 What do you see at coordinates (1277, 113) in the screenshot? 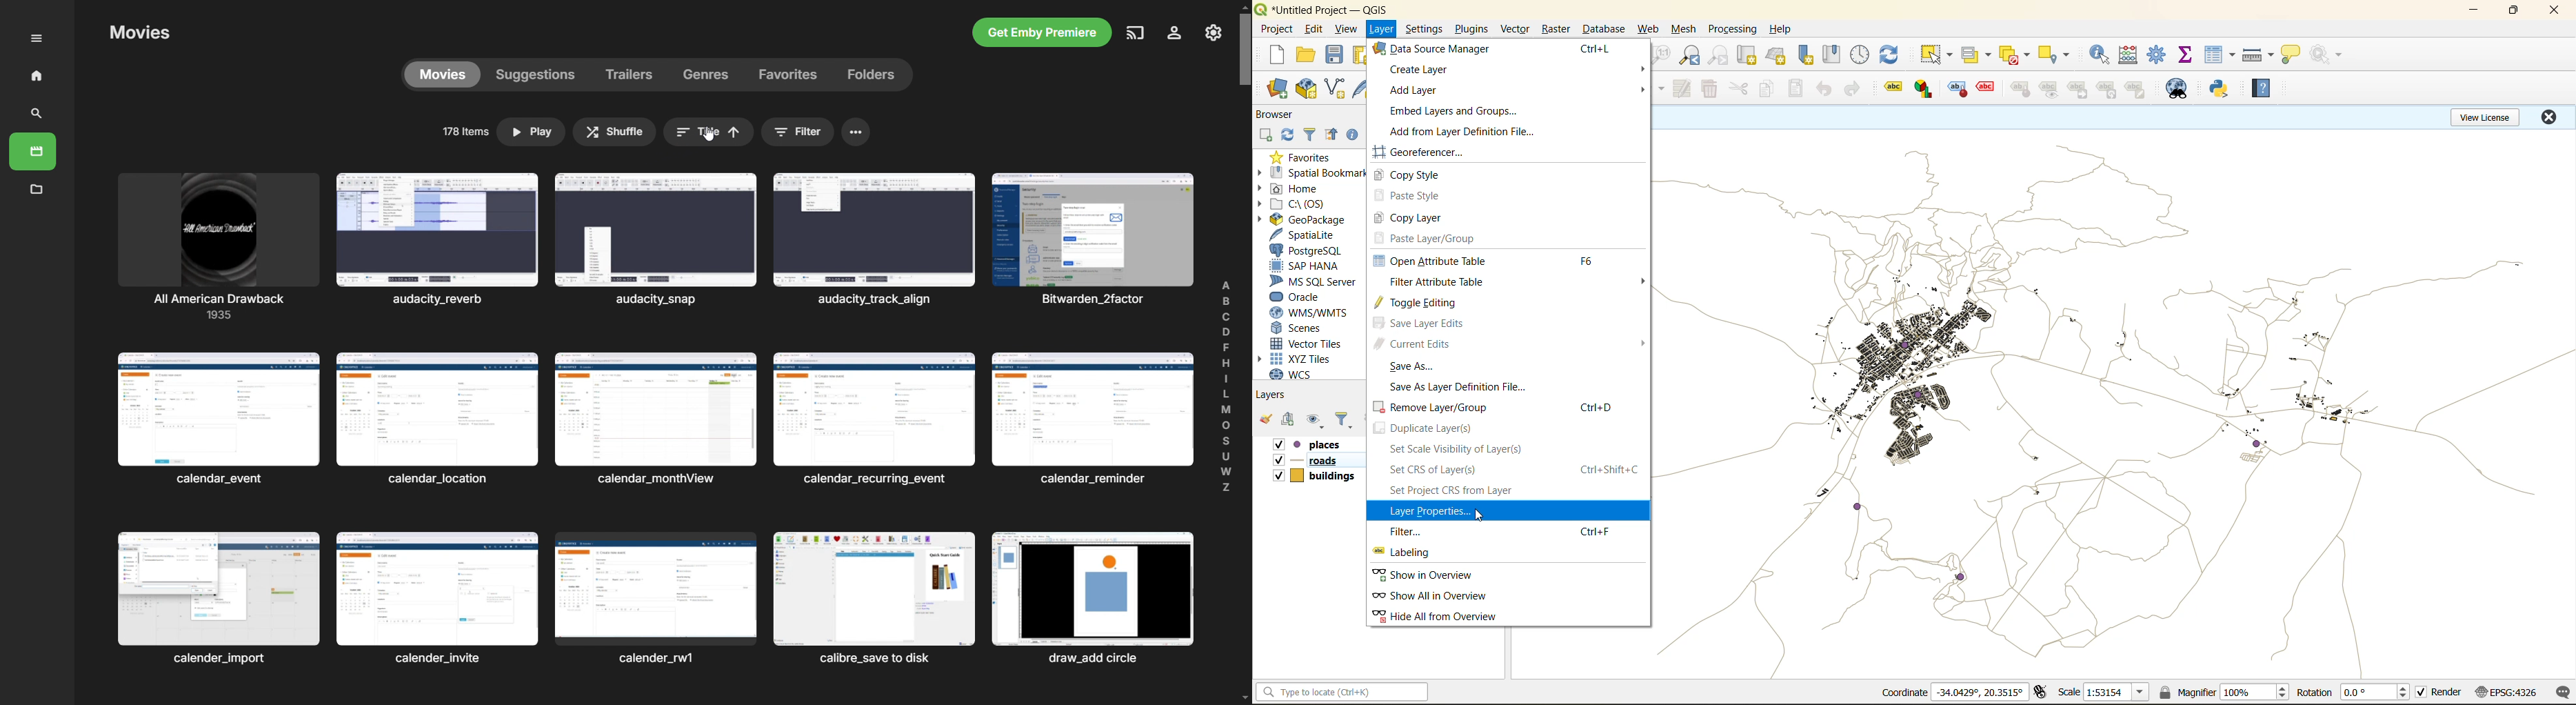
I see `browser` at bounding box center [1277, 113].